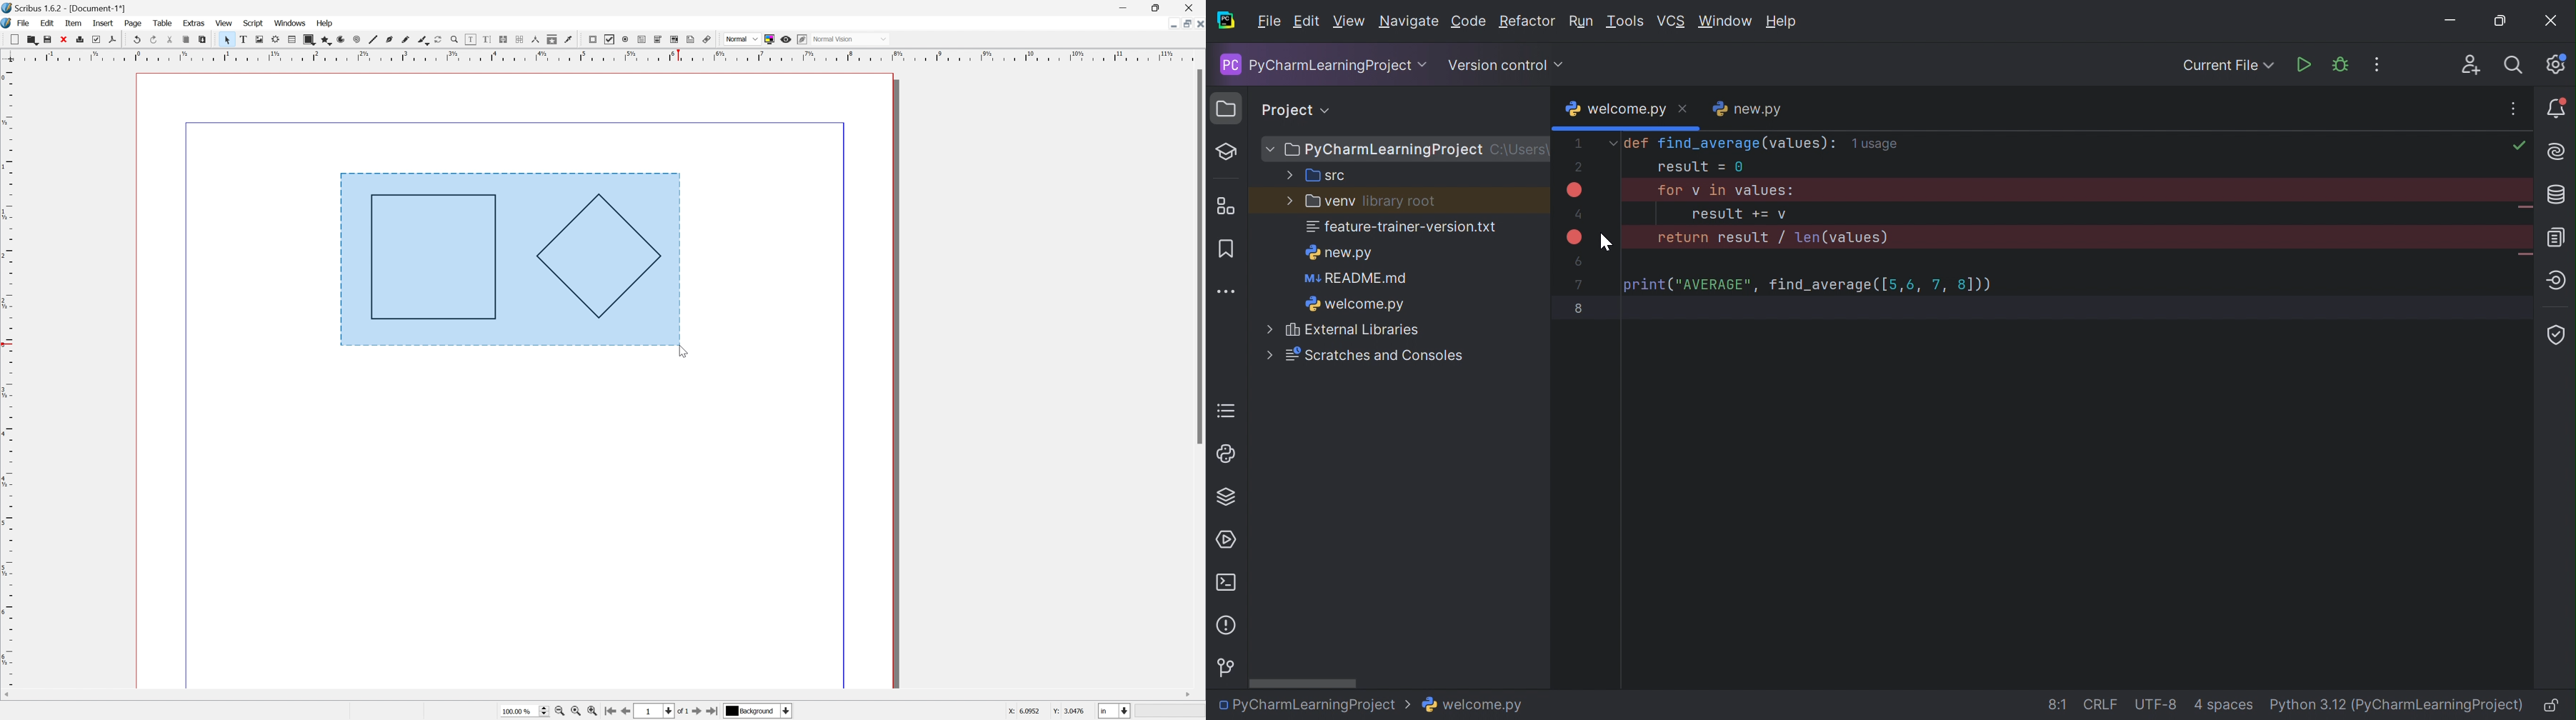 The width and height of the screenshot is (2576, 728). Describe the element at coordinates (1529, 21) in the screenshot. I see `Refactor` at that location.